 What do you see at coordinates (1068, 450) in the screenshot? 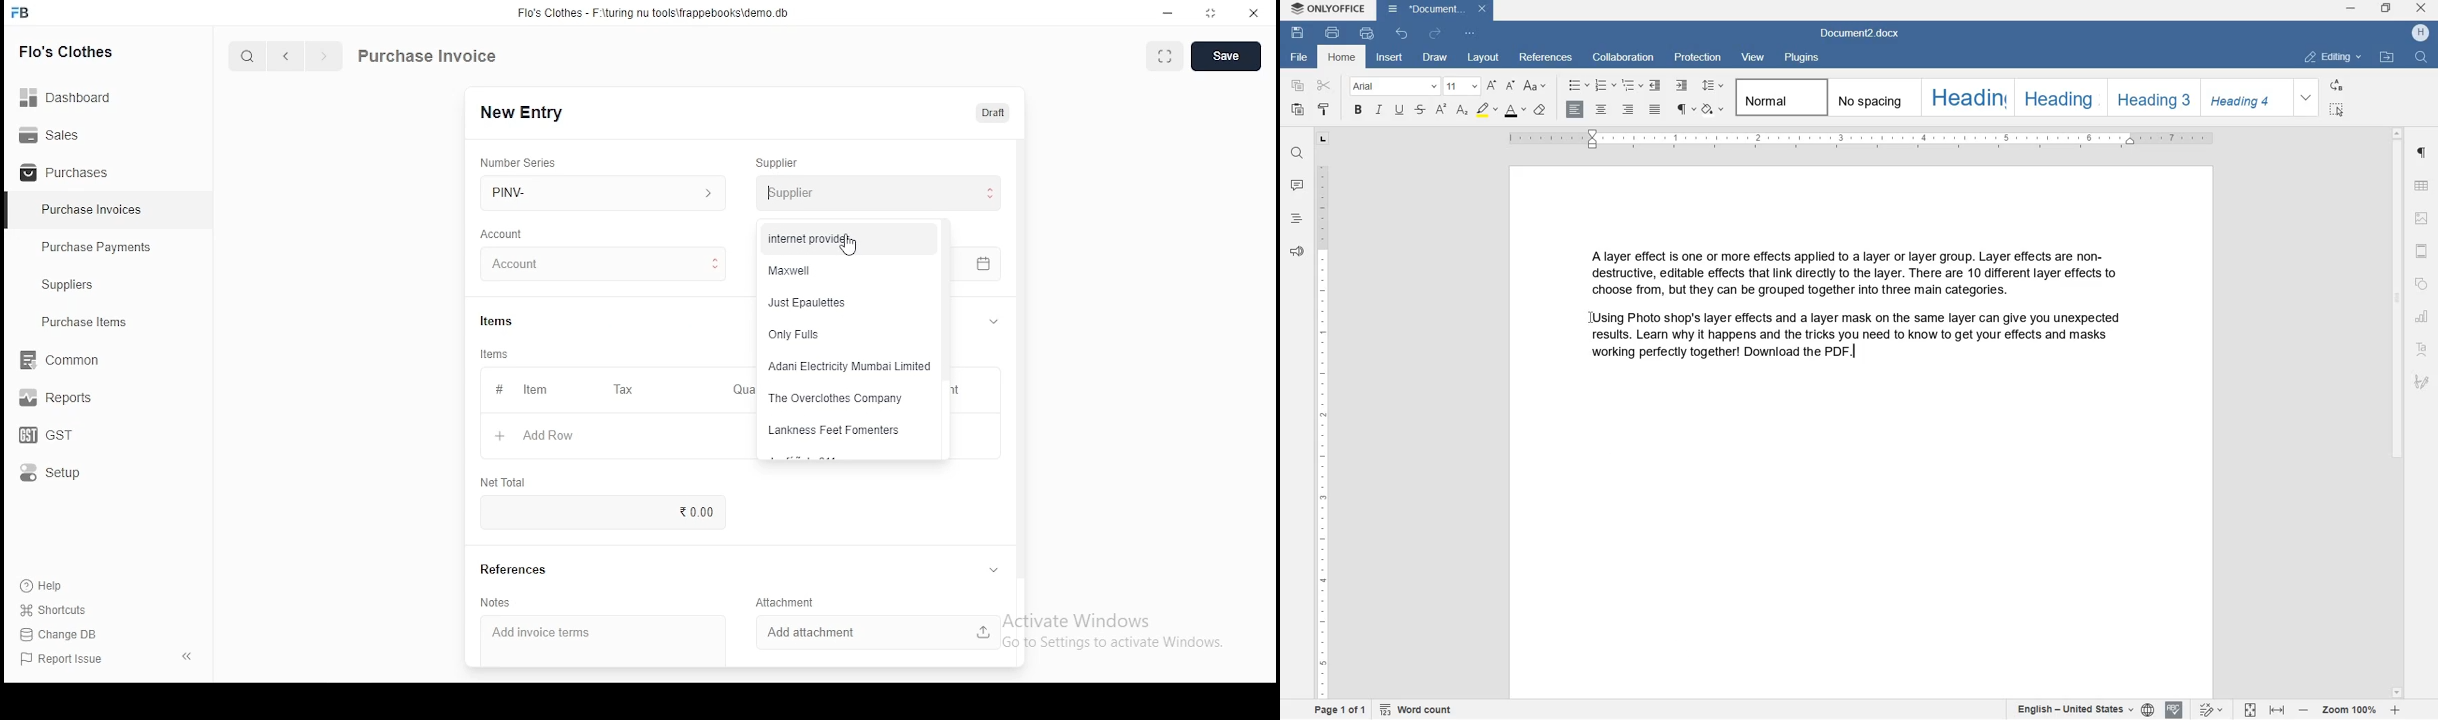
I see `amount` at bounding box center [1068, 450].